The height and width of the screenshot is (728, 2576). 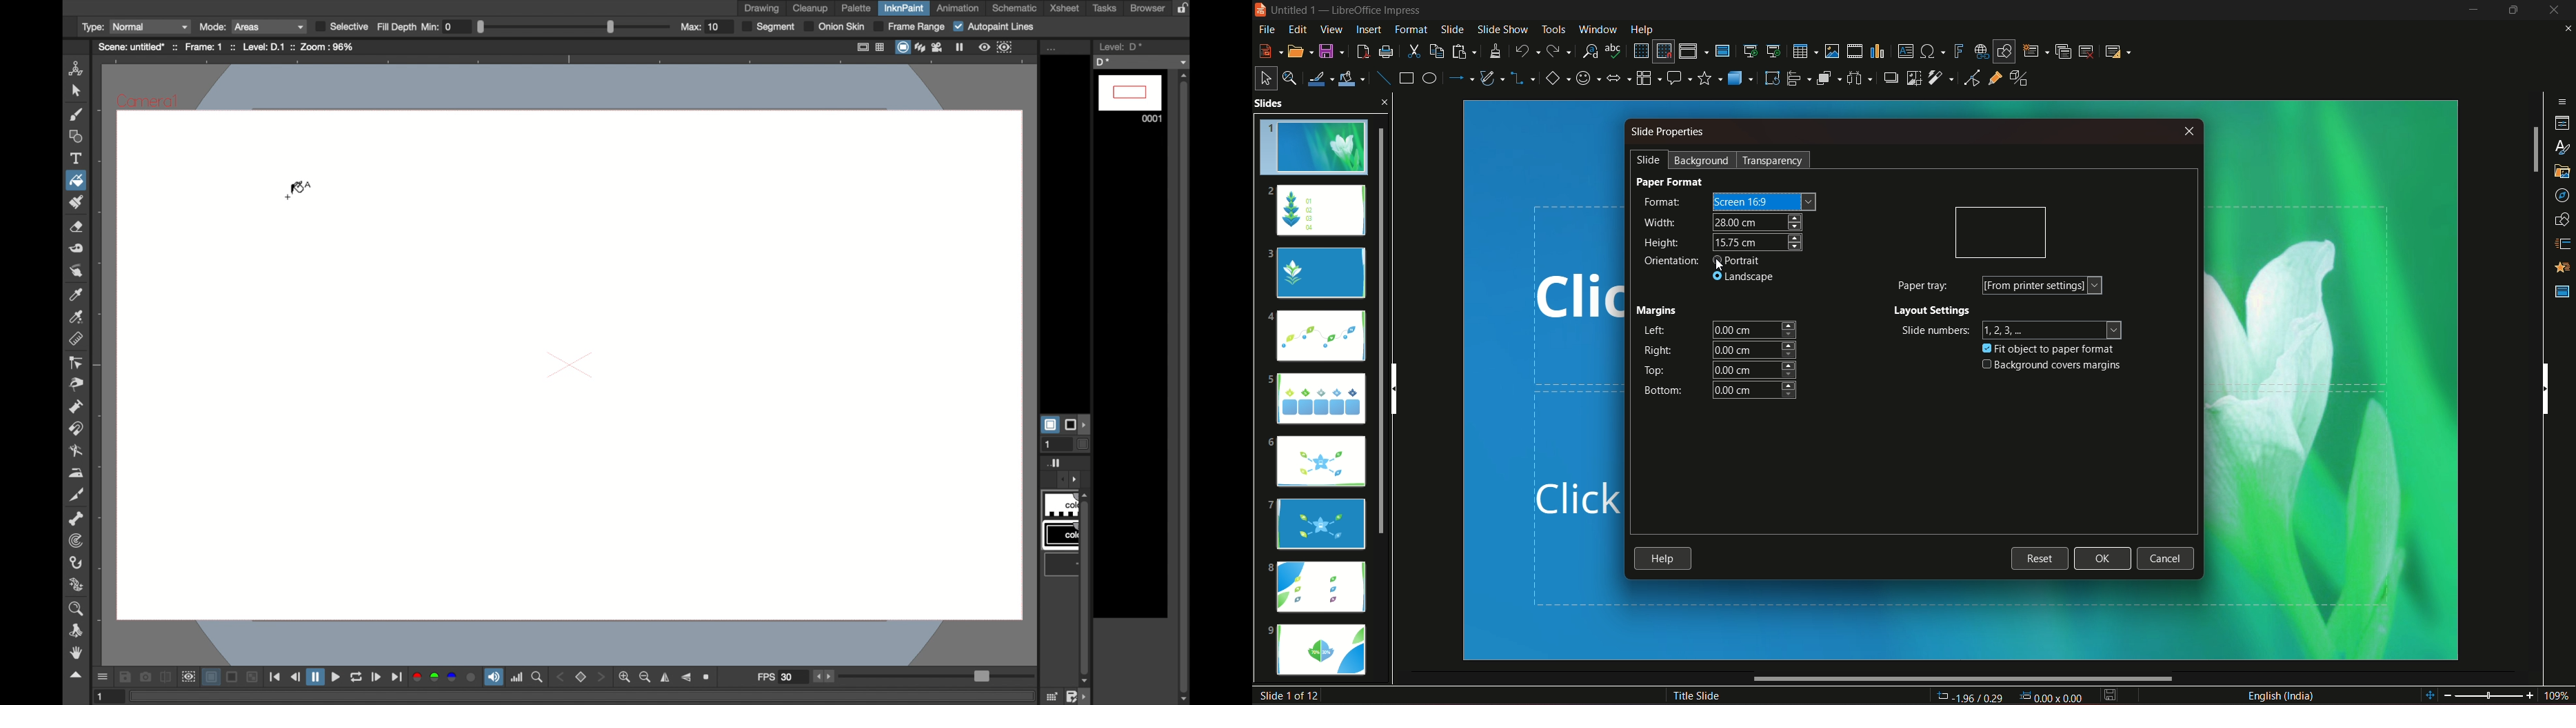 What do you see at coordinates (75, 429) in the screenshot?
I see `magnet tool` at bounding box center [75, 429].